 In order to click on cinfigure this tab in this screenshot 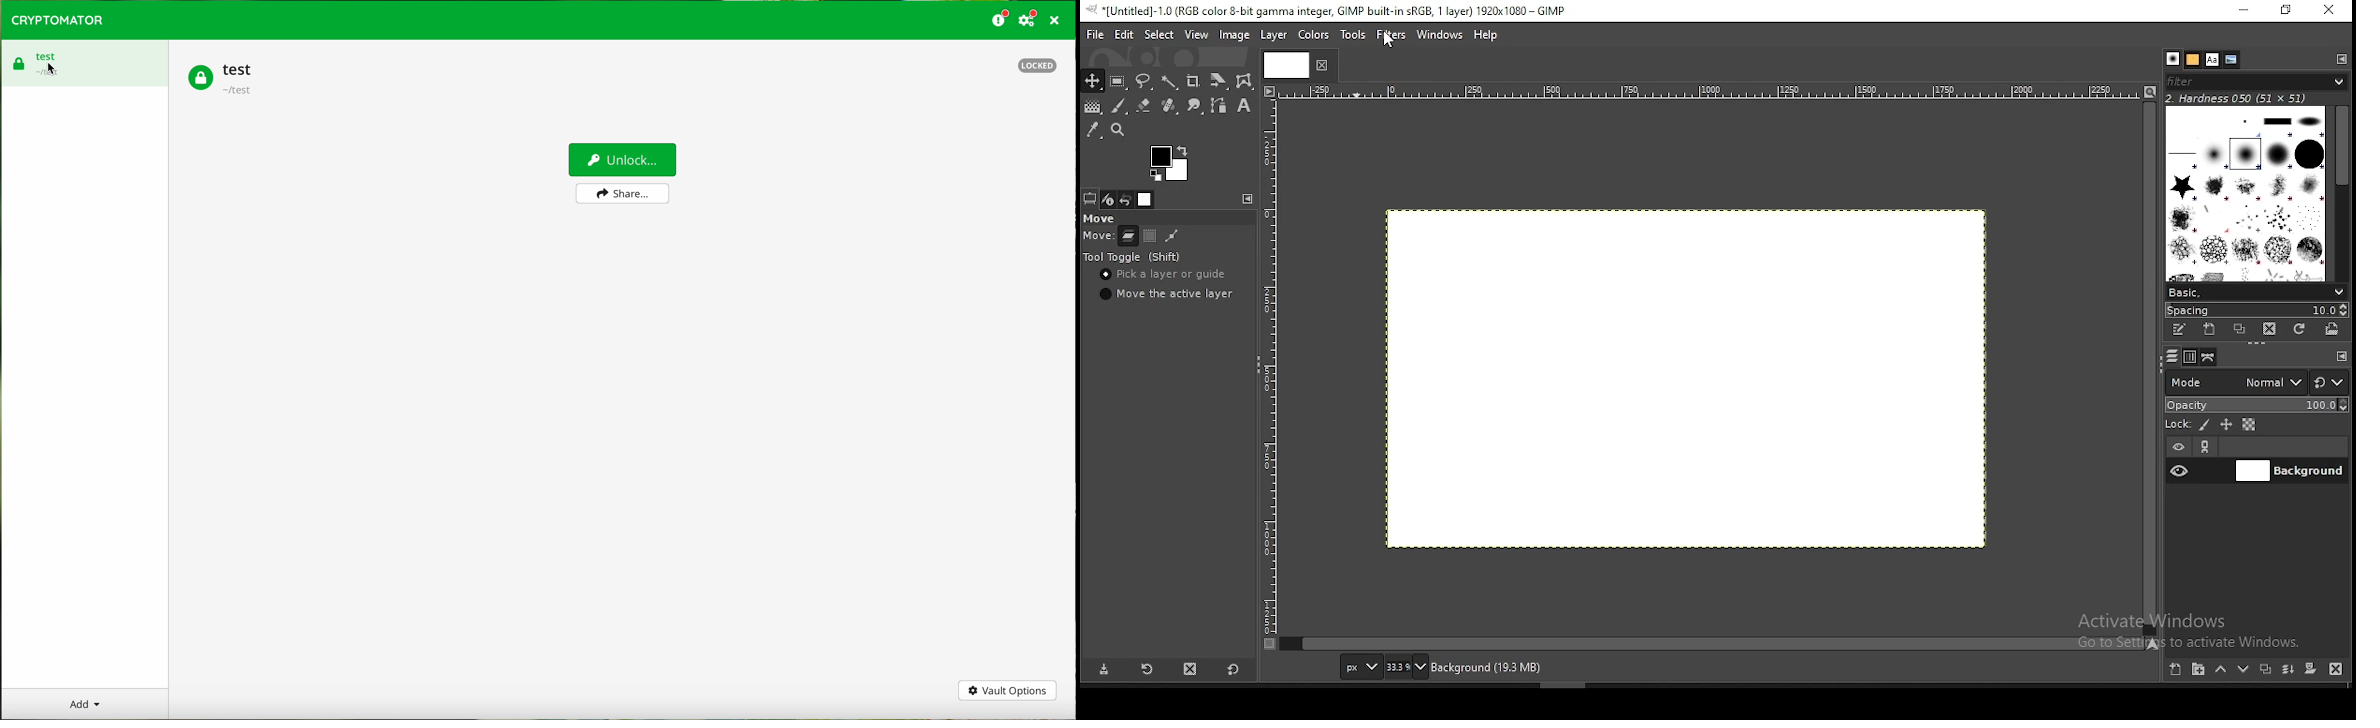, I will do `click(1249, 199)`.